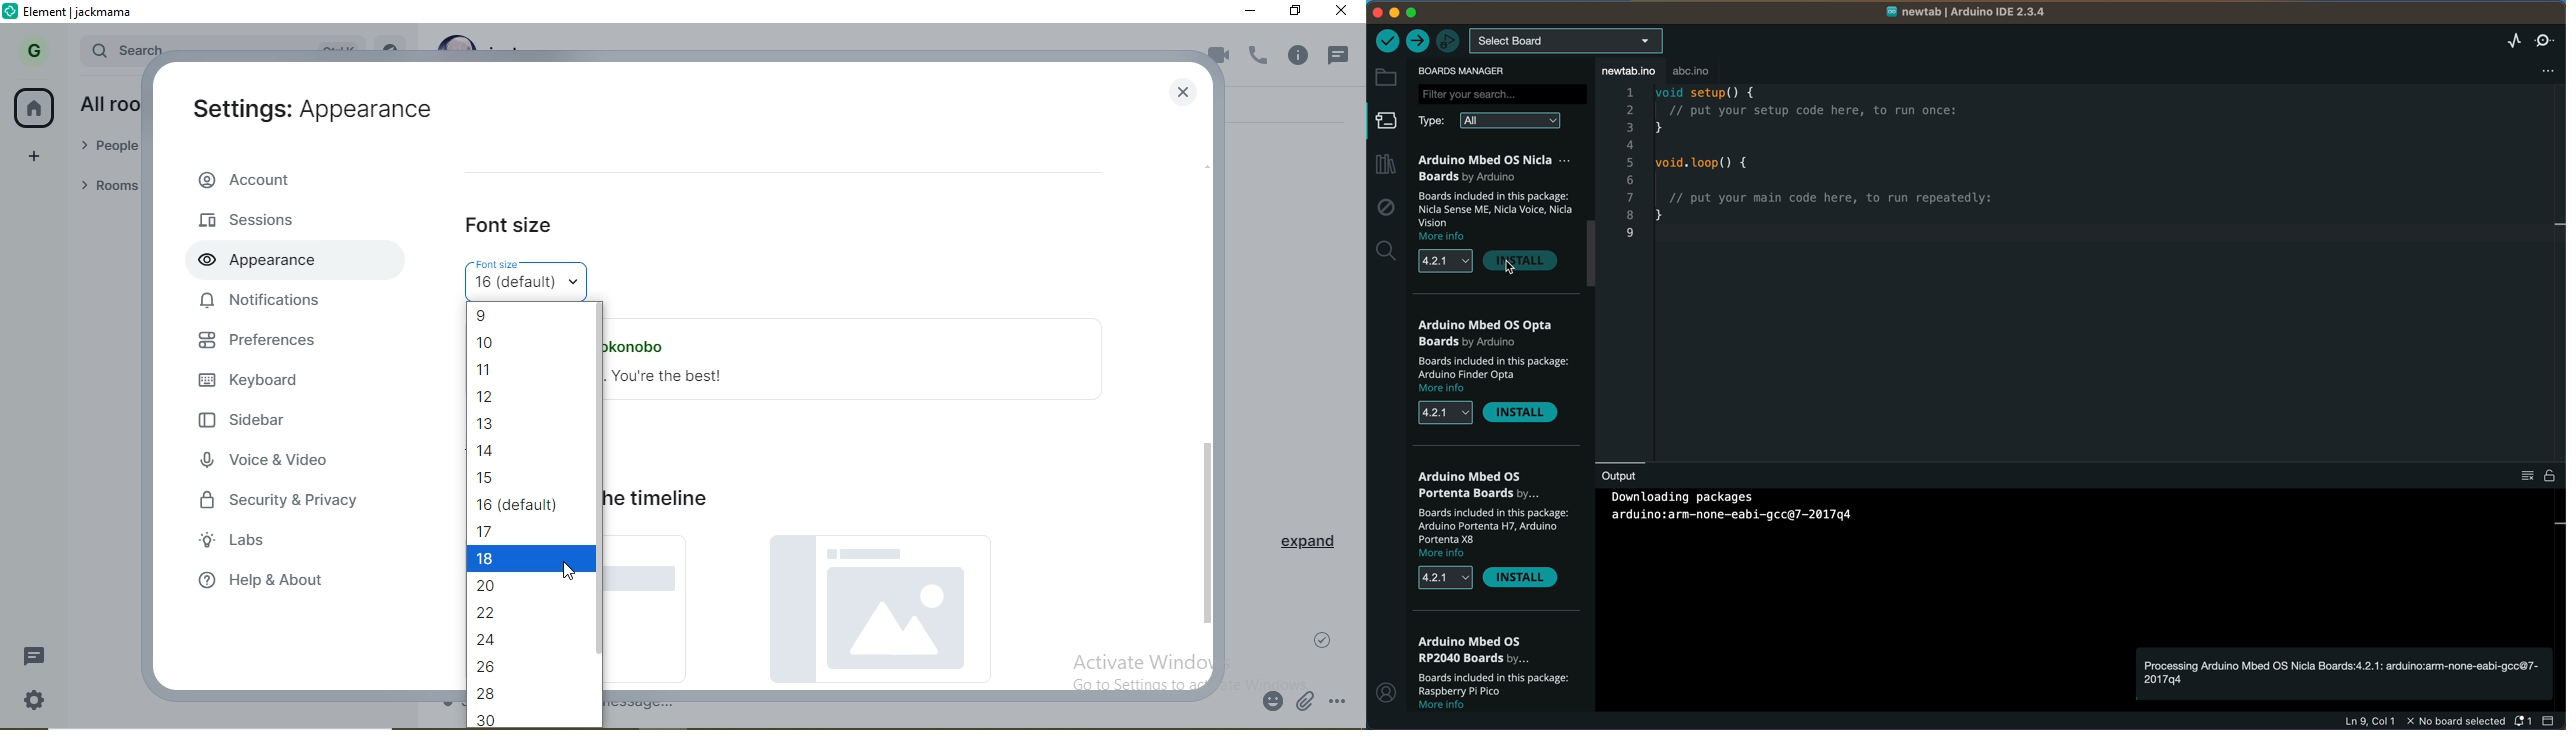 This screenshot has width=2576, height=756. Describe the element at coordinates (1307, 704) in the screenshot. I see `attachment` at that location.